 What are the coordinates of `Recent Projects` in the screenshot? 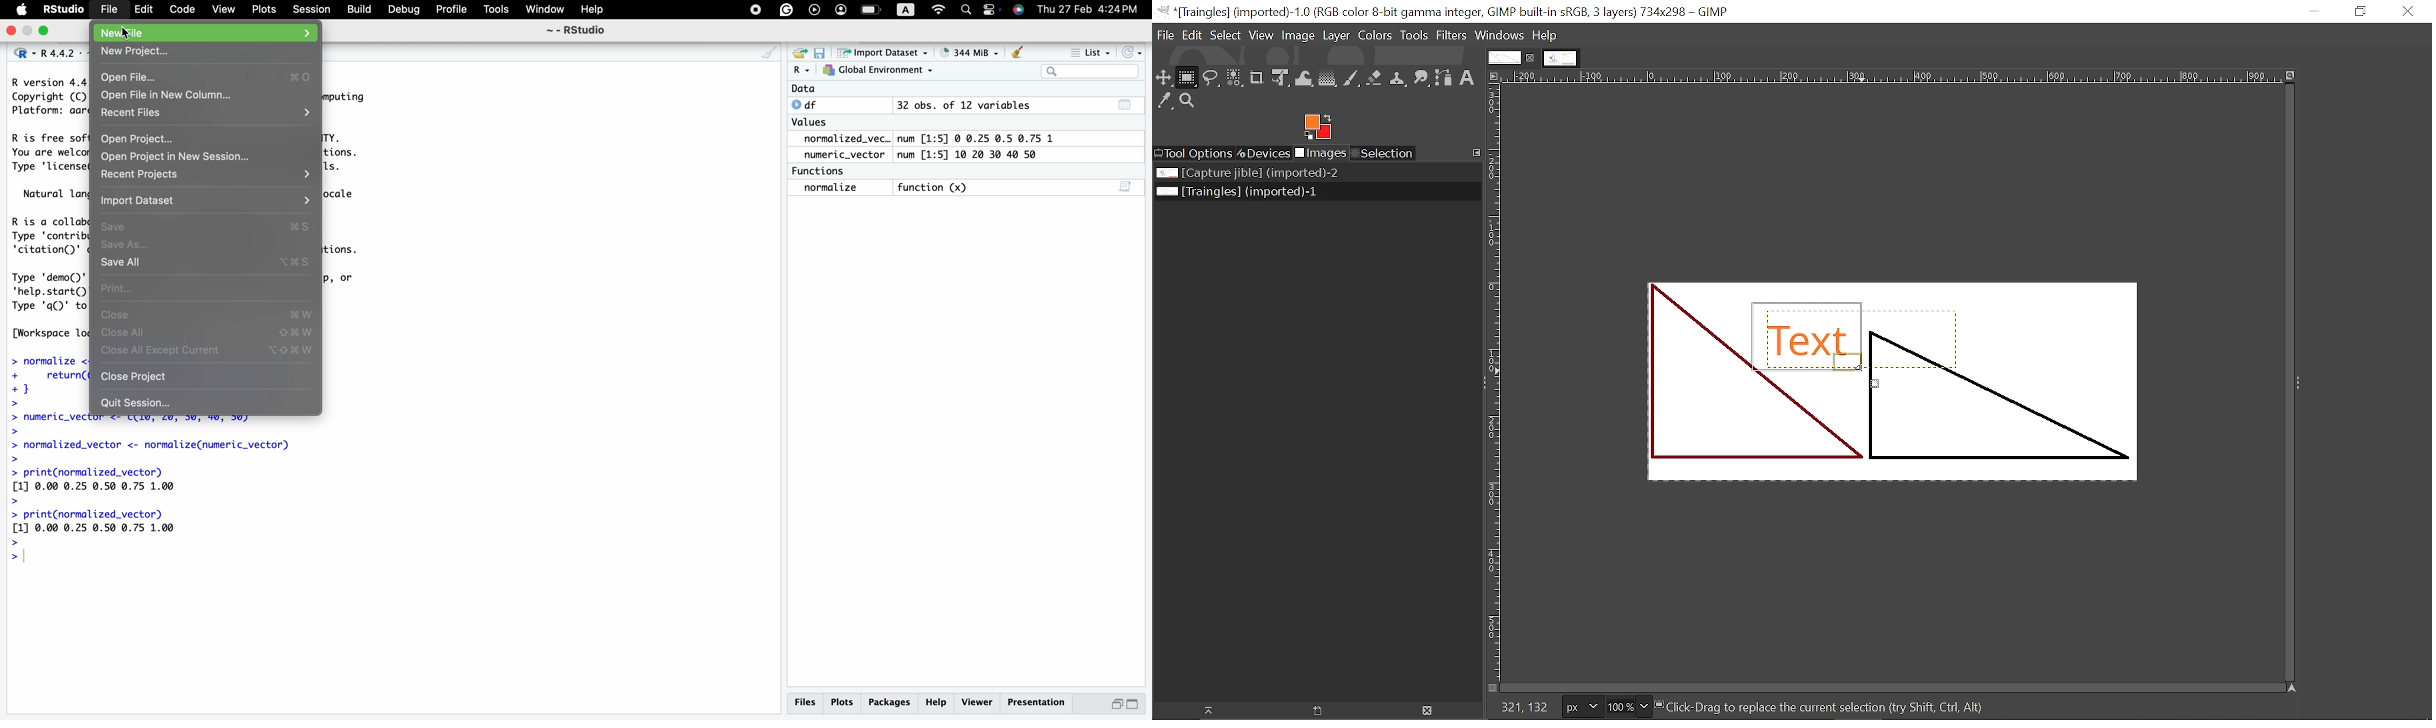 It's located at (139, 175).